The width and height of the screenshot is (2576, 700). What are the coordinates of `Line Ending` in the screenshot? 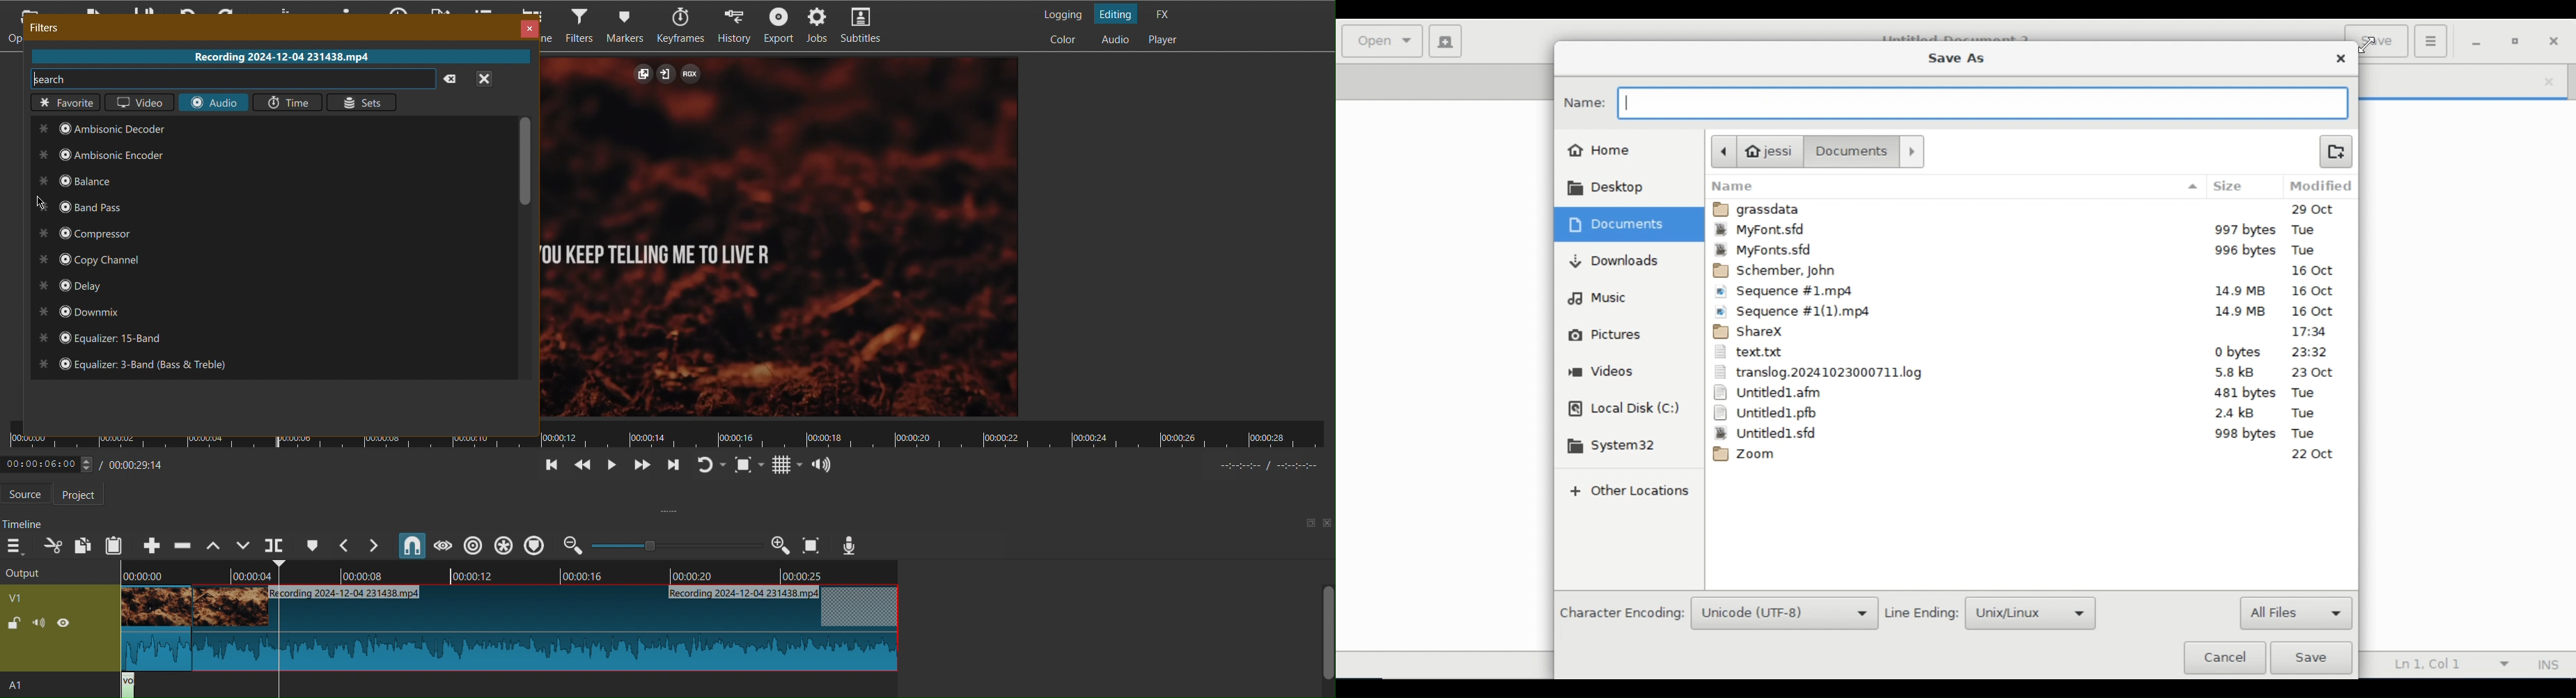 It's located at (1920, 611).